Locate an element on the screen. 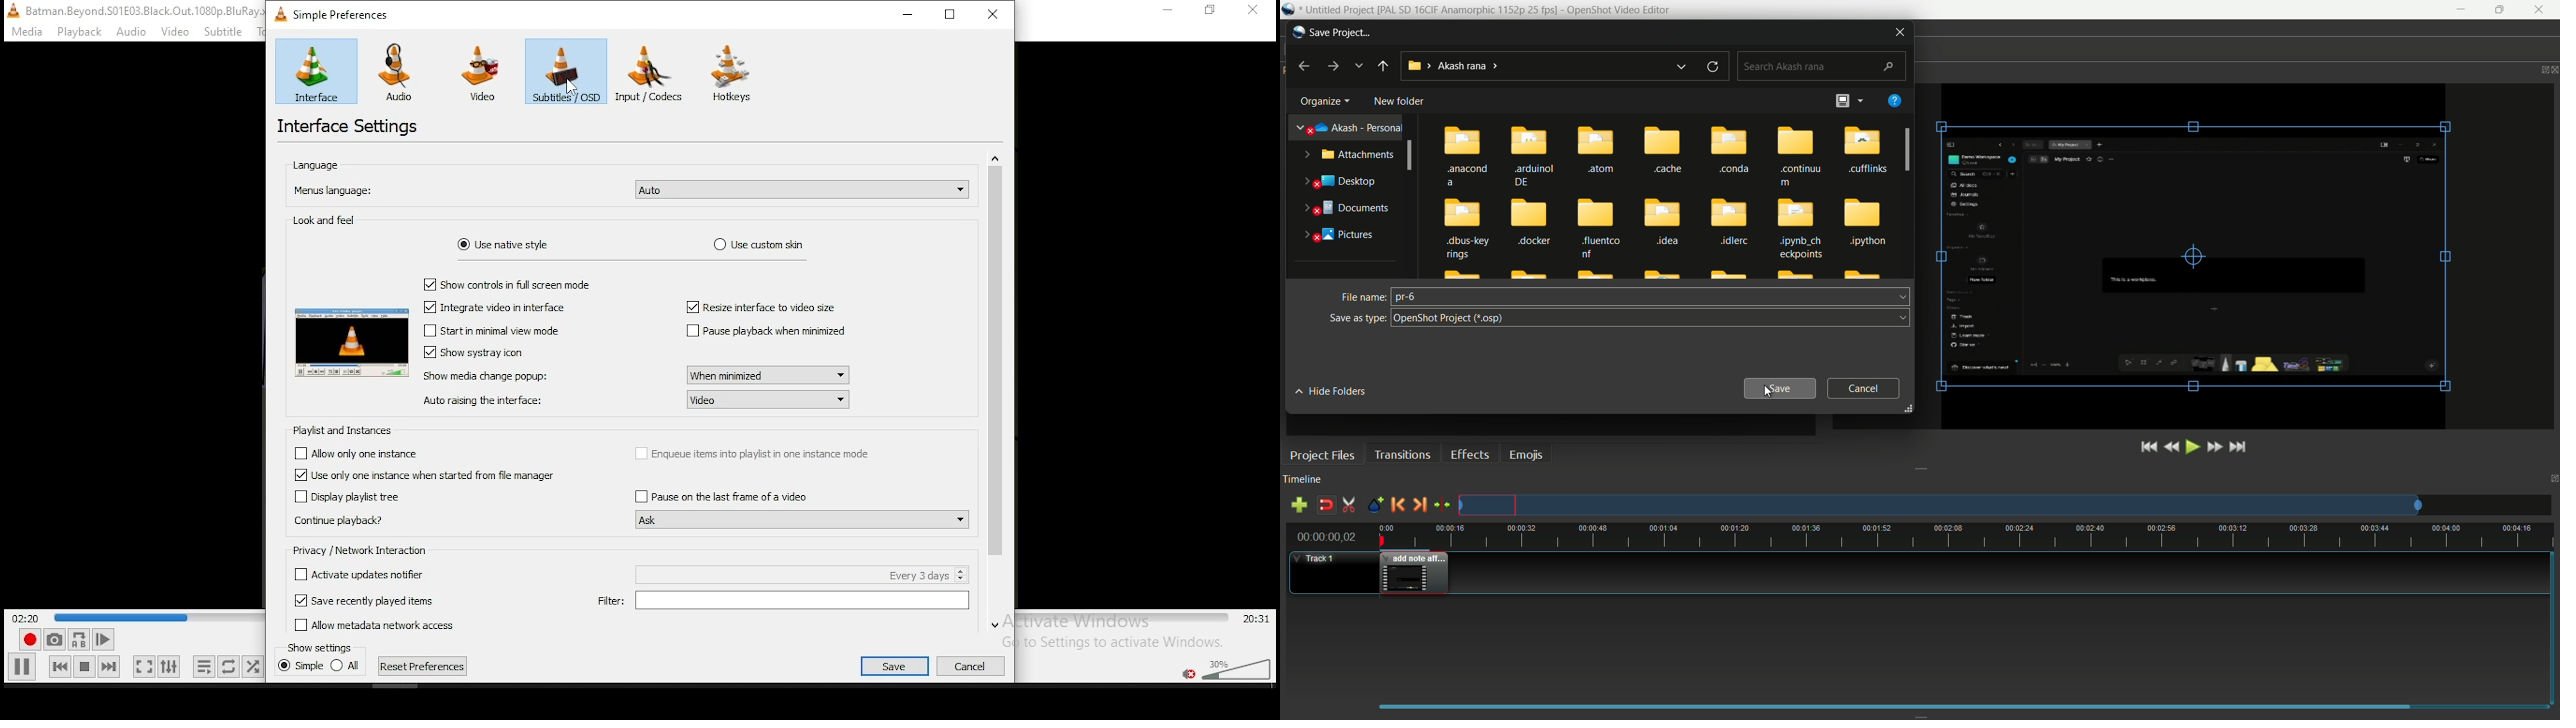 This screenshot has width=2576, height=728. subtitle is located at coordinates (221, 32).